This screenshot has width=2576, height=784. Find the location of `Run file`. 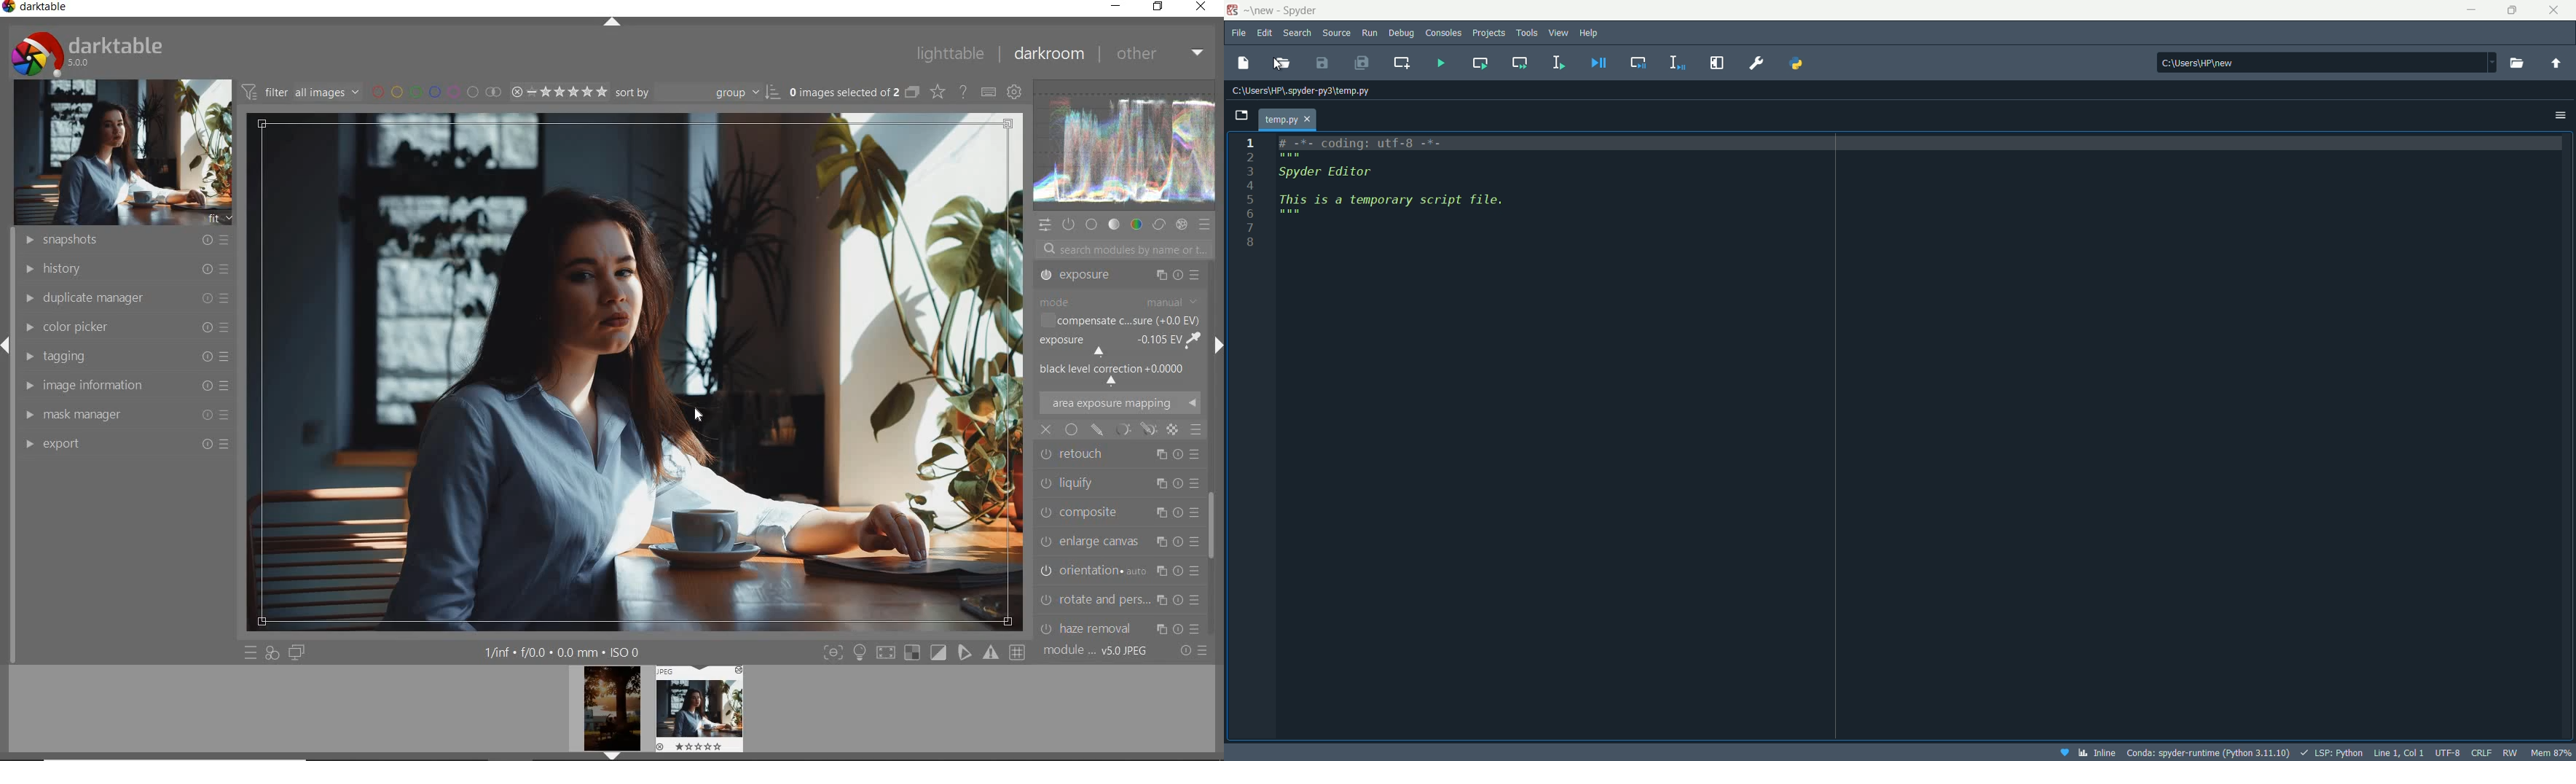

Run file is located at coordinates (1441, 63).